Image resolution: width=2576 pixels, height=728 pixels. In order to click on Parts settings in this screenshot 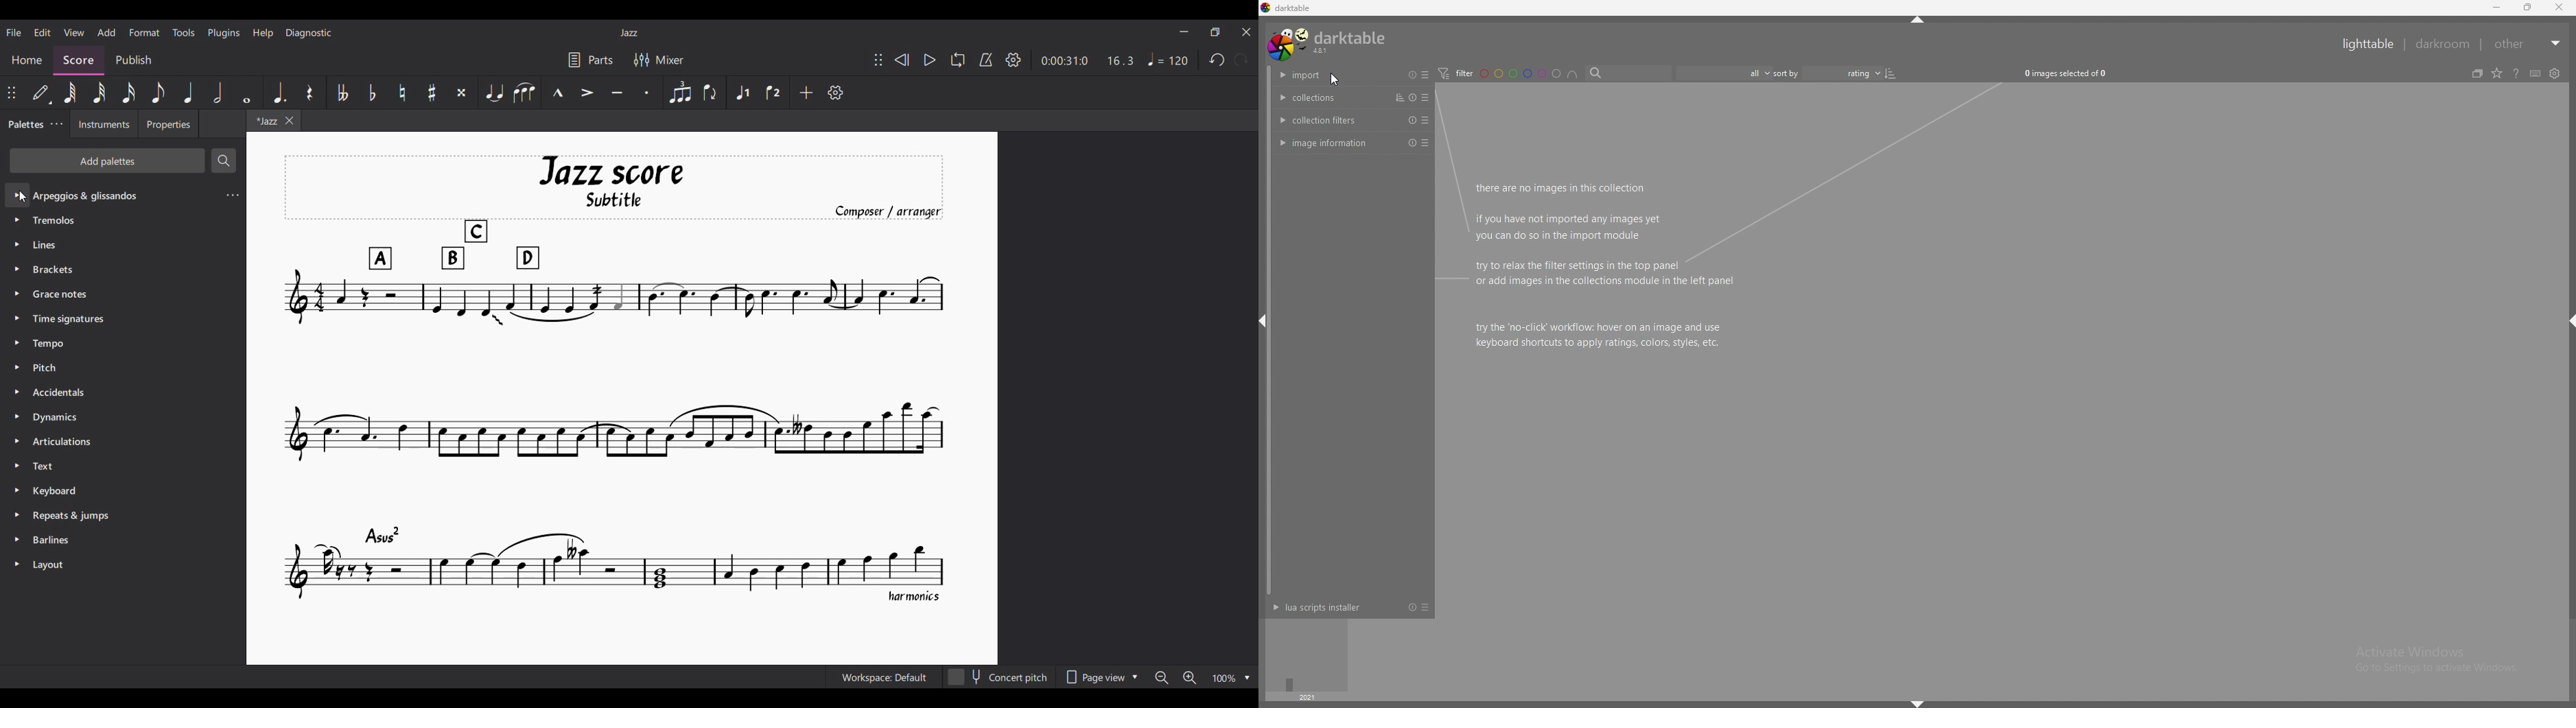, I will do `click(591, 60)`.